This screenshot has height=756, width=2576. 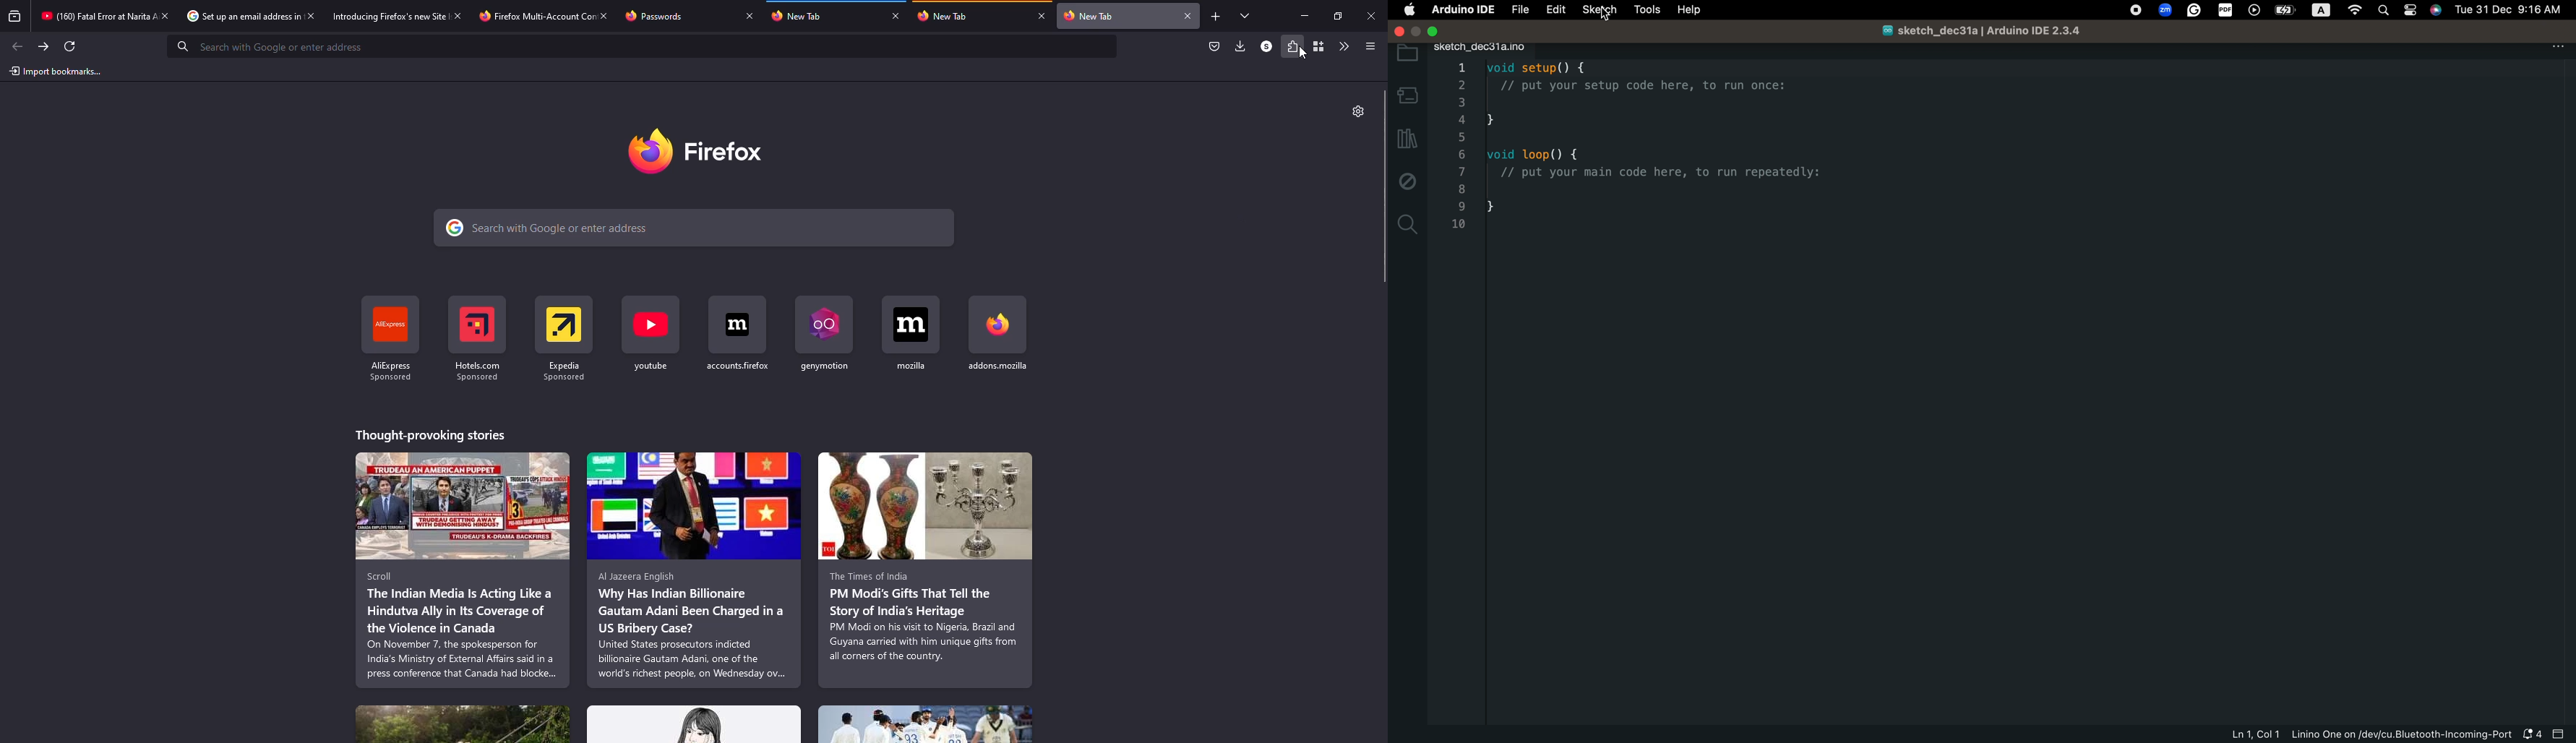 What do you see at coordinates (1556, 10) in the screenshot?
I see `edit` at bounding box center [1556, 10].